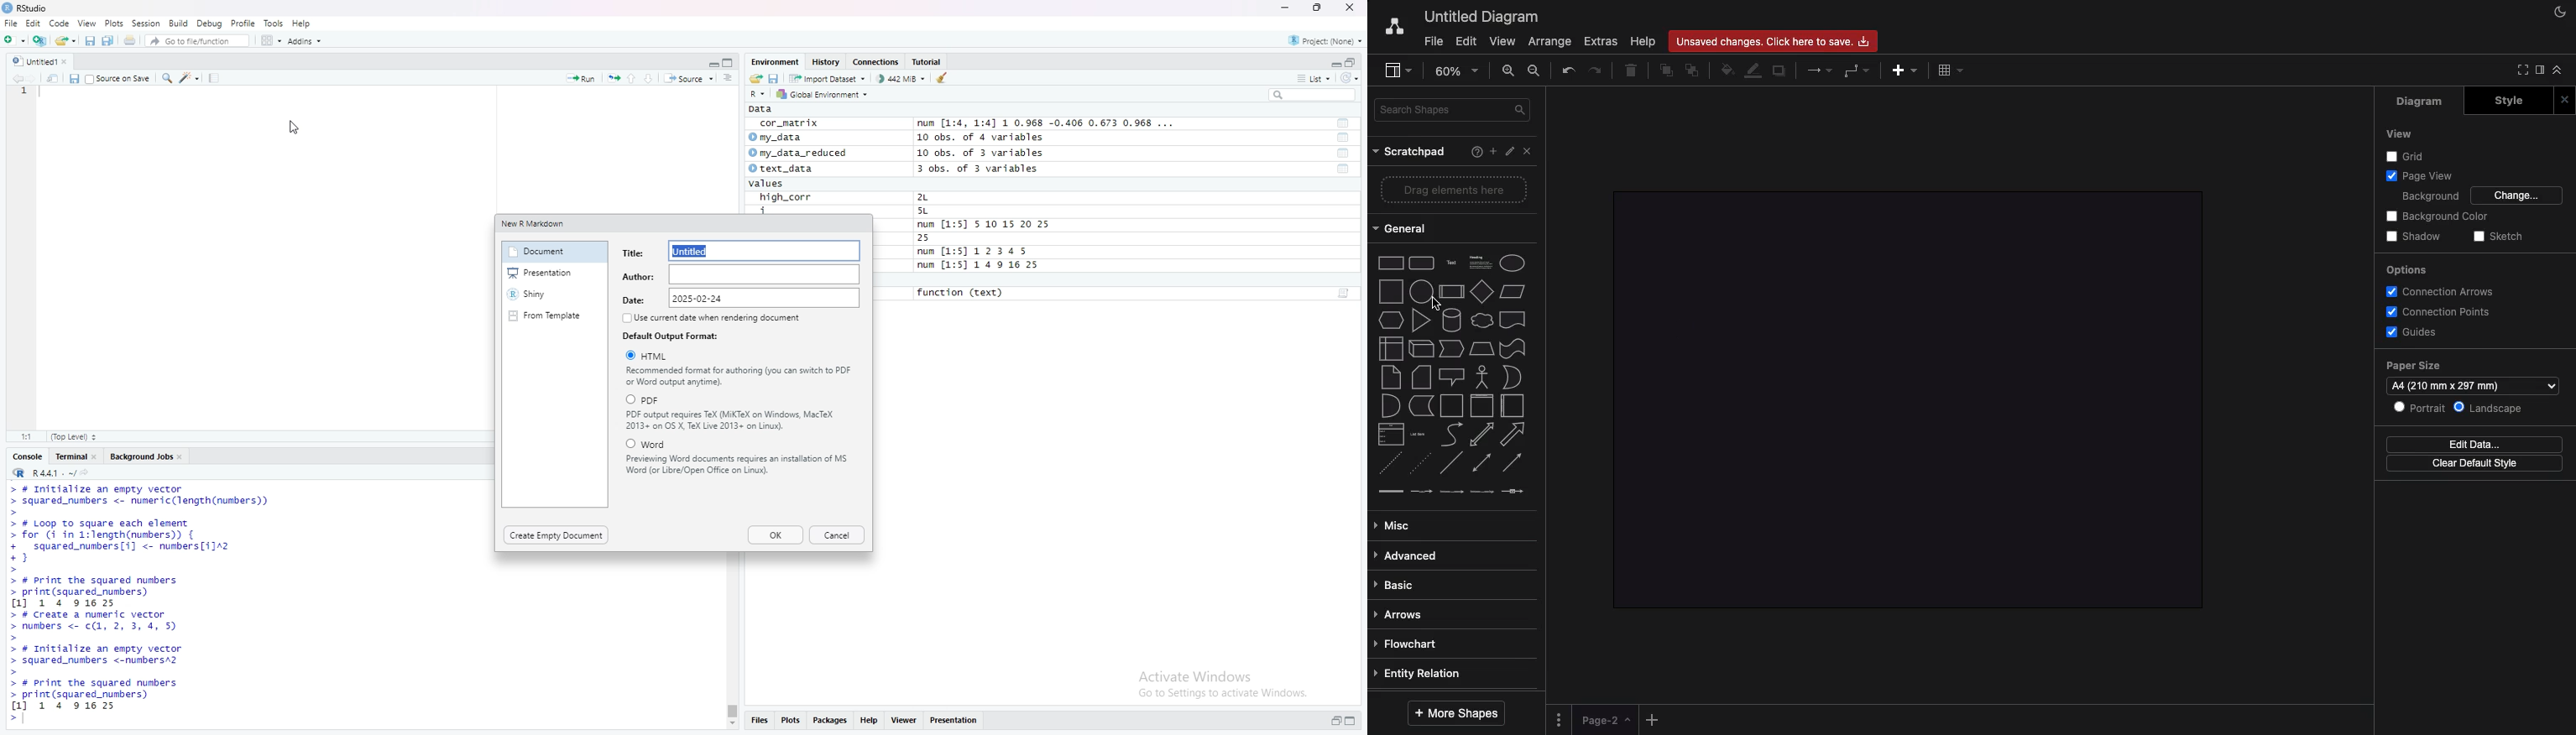 This screenshot has width=2576, height=756. What do you see at coordinates (1534, 71) in the screenshot?
I see `Zoom out` at bounding box center [1534, 71].